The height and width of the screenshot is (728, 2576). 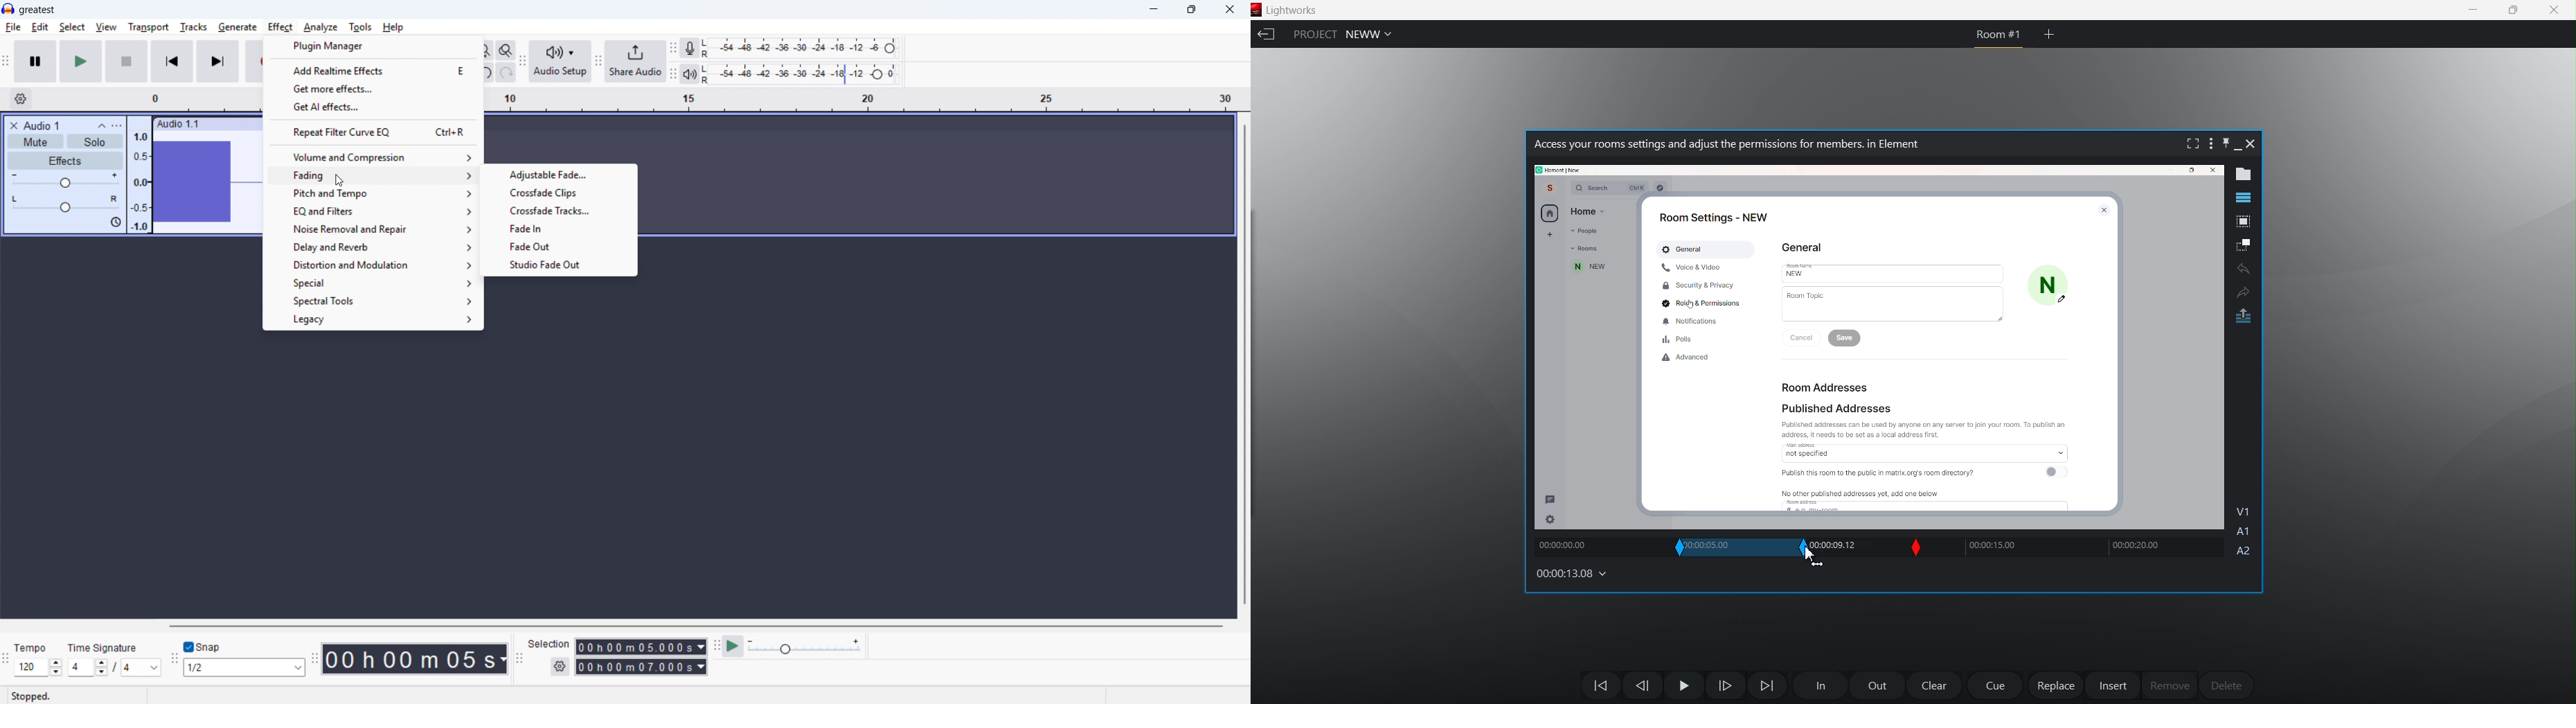 What do you see at coordinates (40, 27) in the screenshot?
I see `edit` at bounding box center [40, 27].